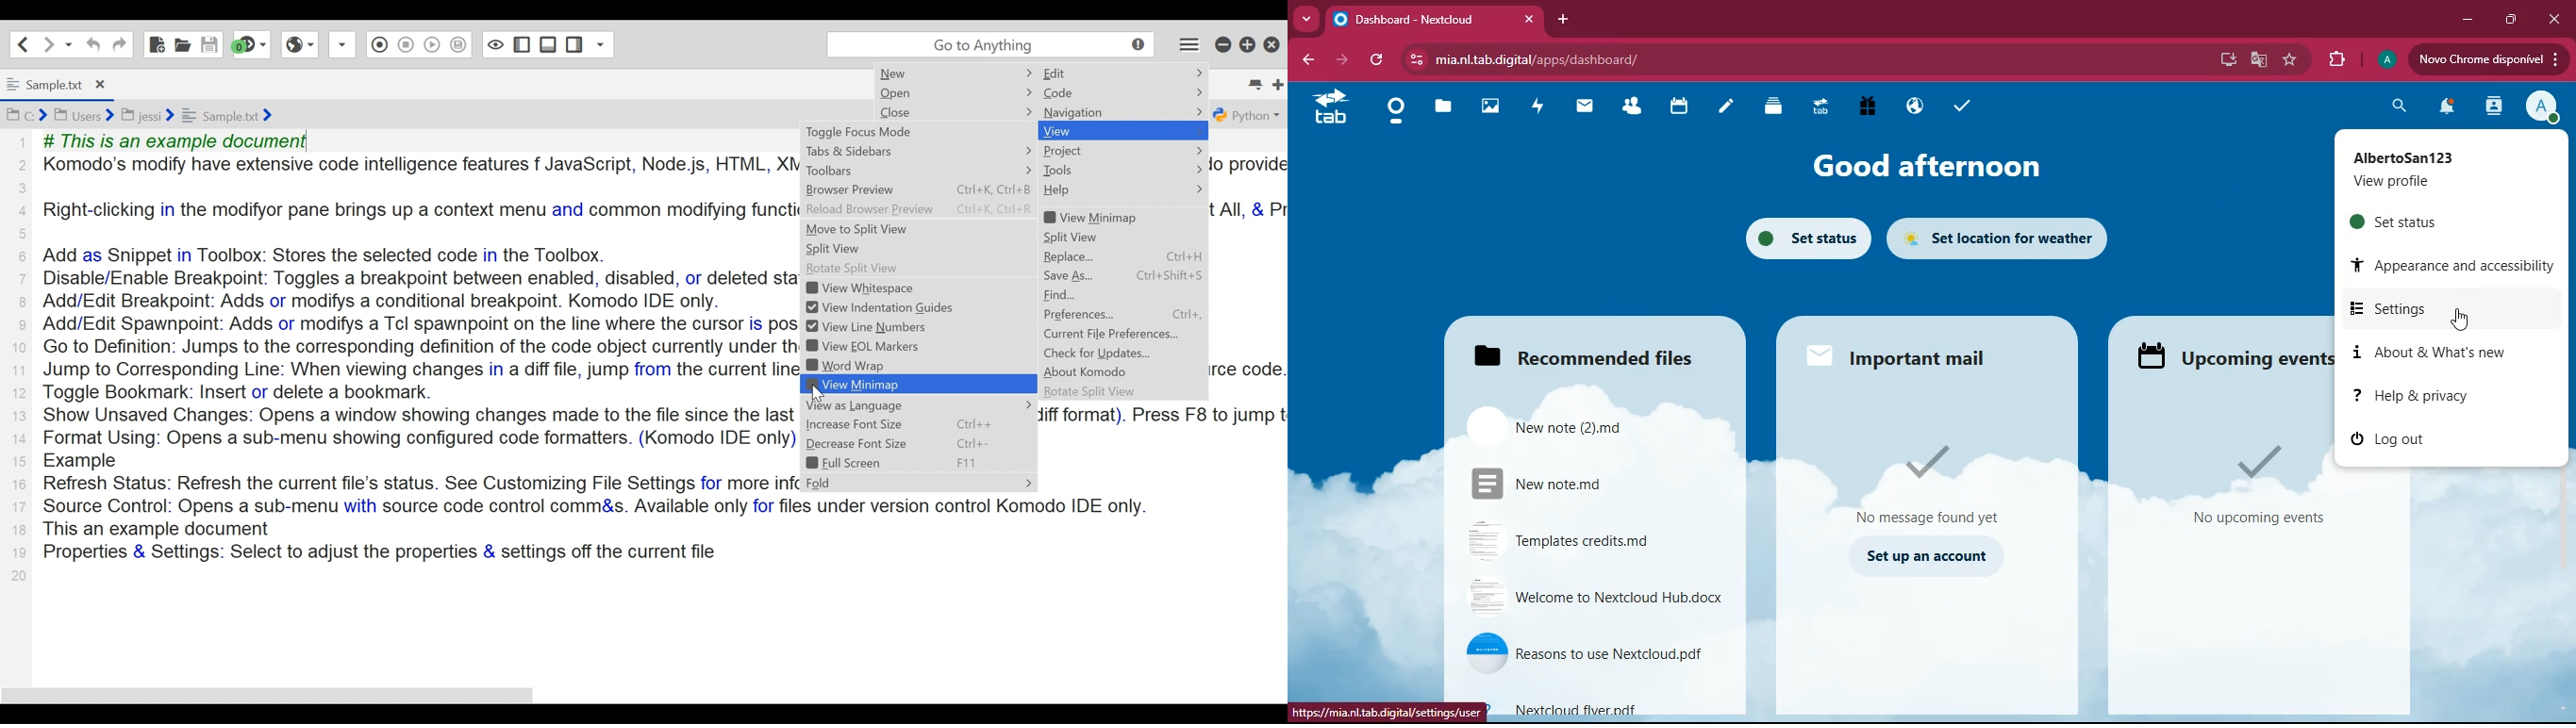 This screenshot has height=728, width=2576. I want to click on Save As... Ctrl+Shift+S, so click(1124, 276).